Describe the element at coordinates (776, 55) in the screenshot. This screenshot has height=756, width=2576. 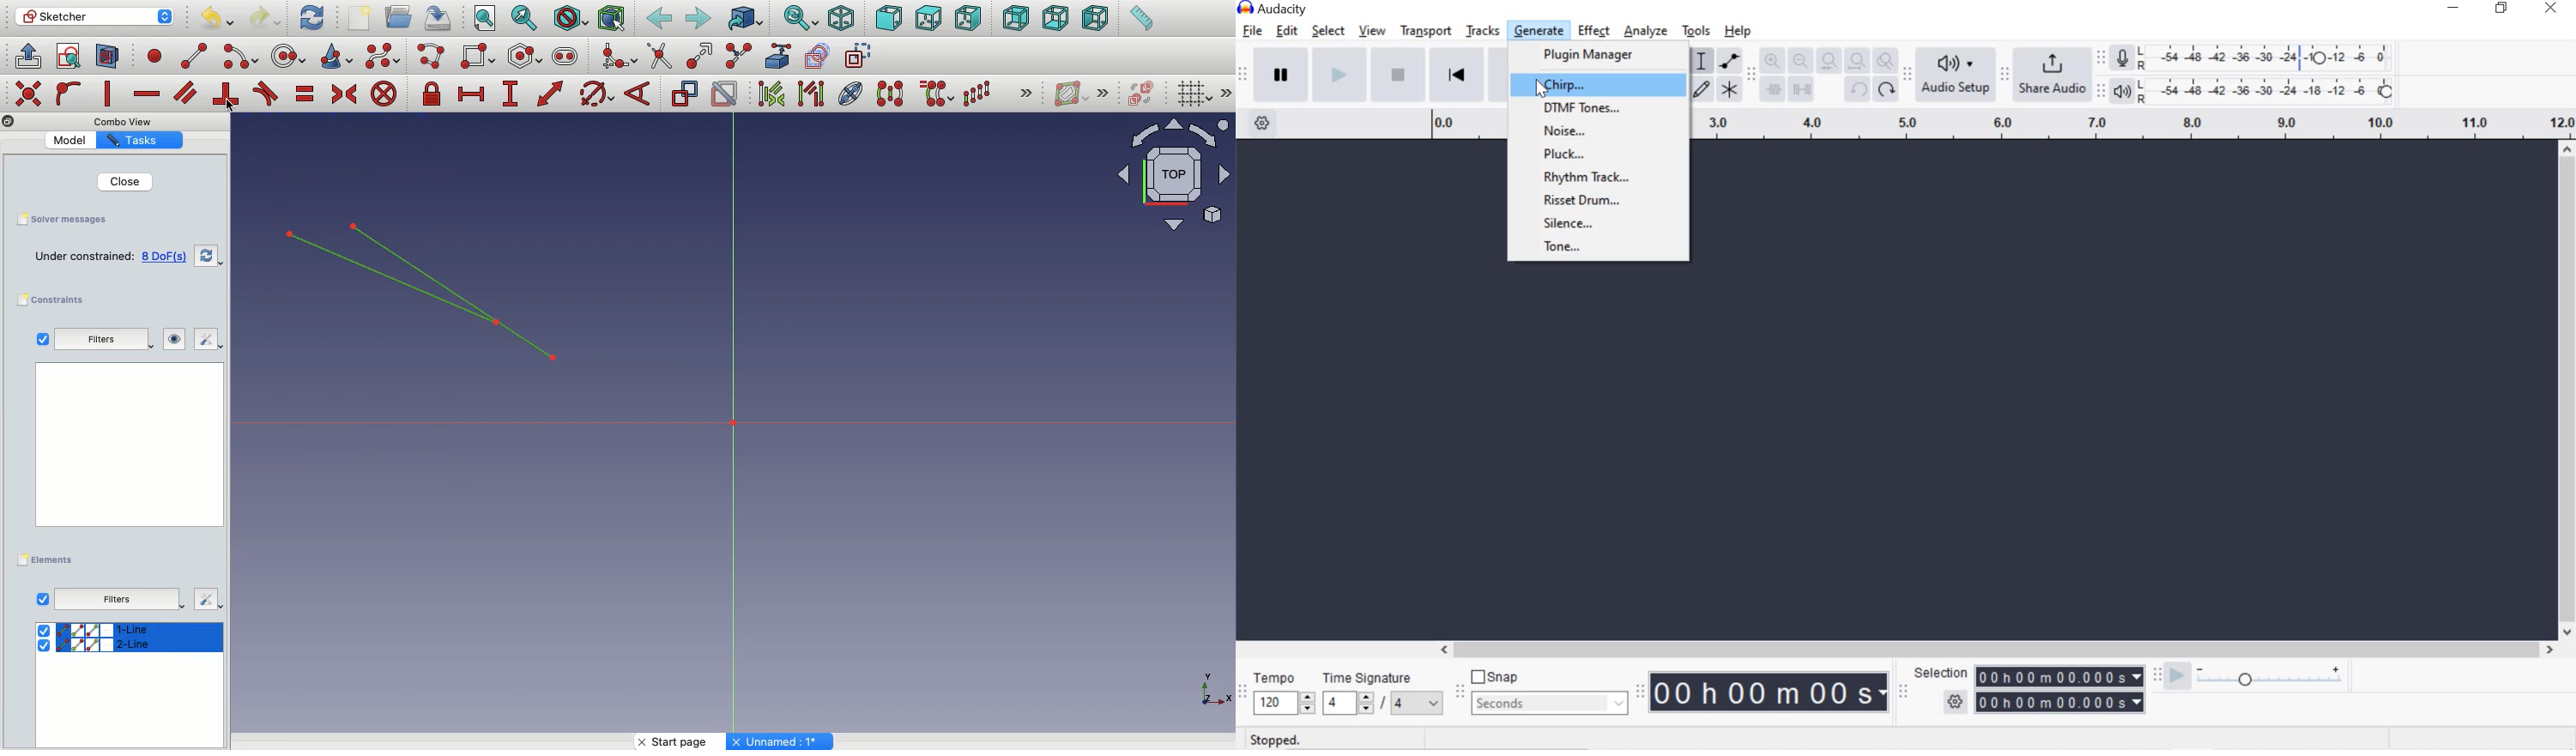
I see `External geometry` at that location.